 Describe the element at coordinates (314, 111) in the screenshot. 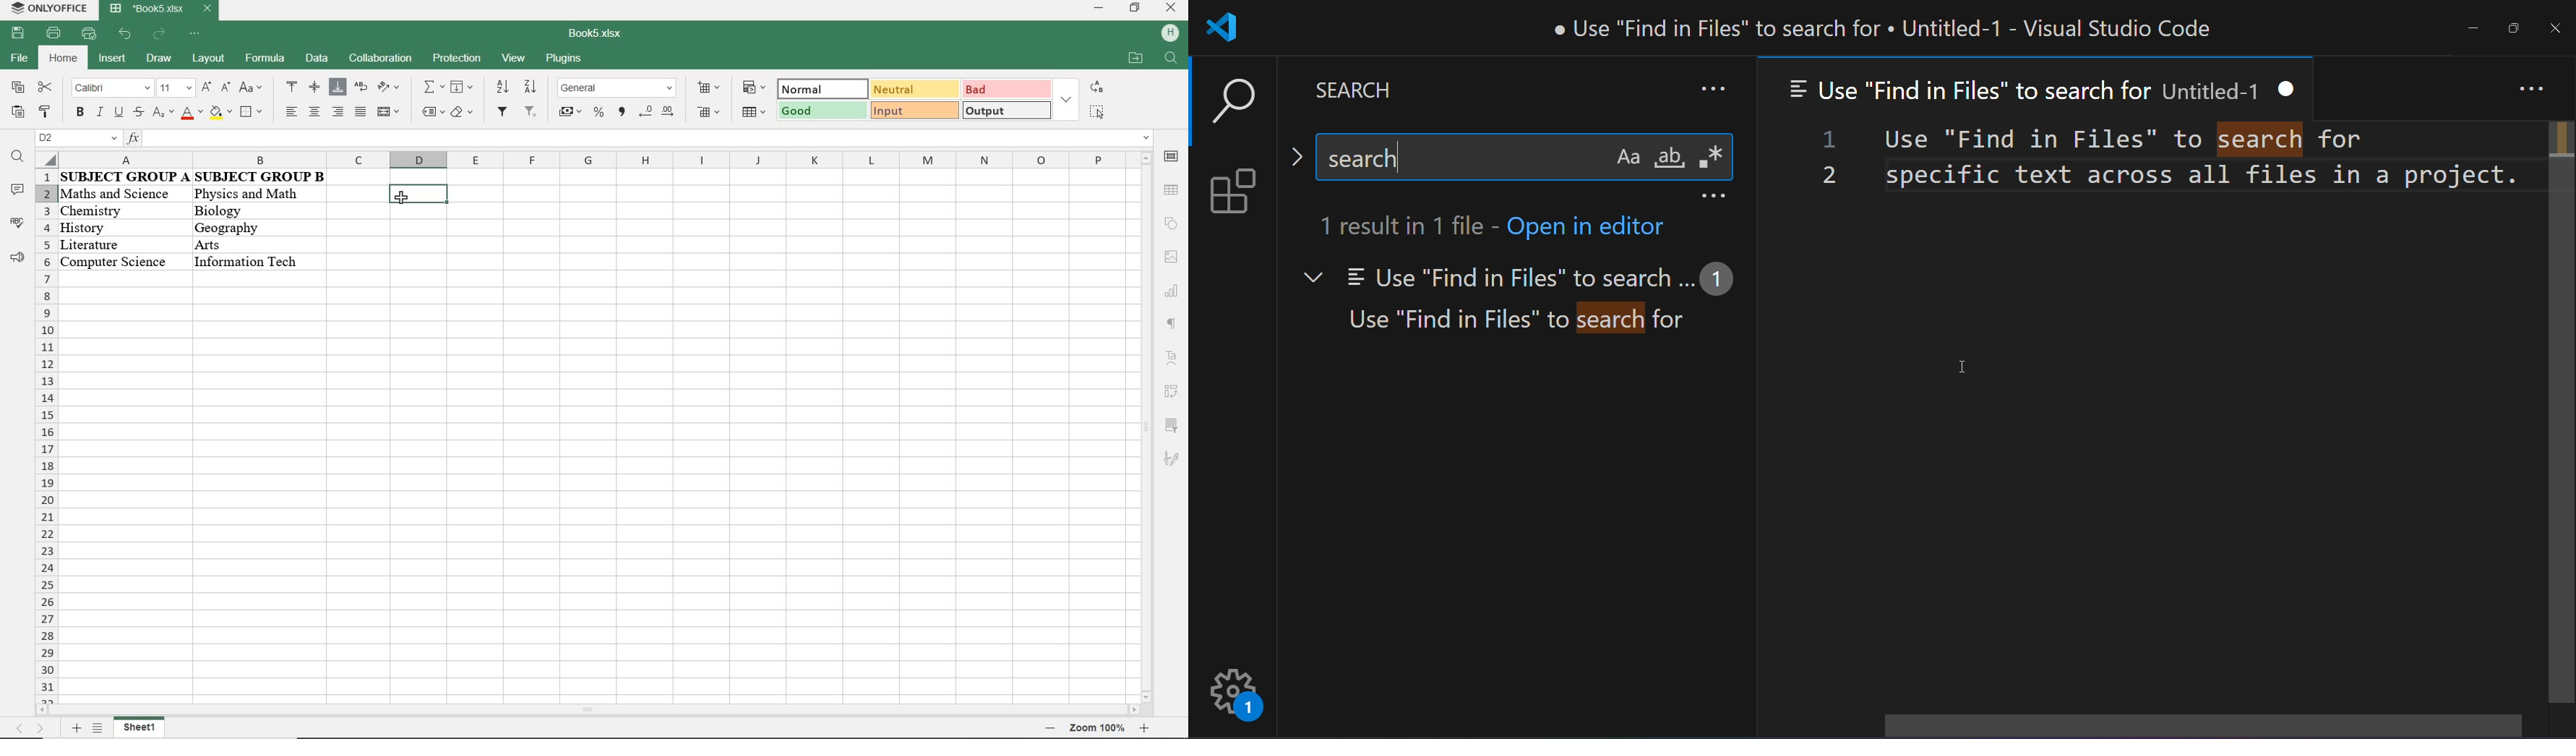

I see `align center` at that location.